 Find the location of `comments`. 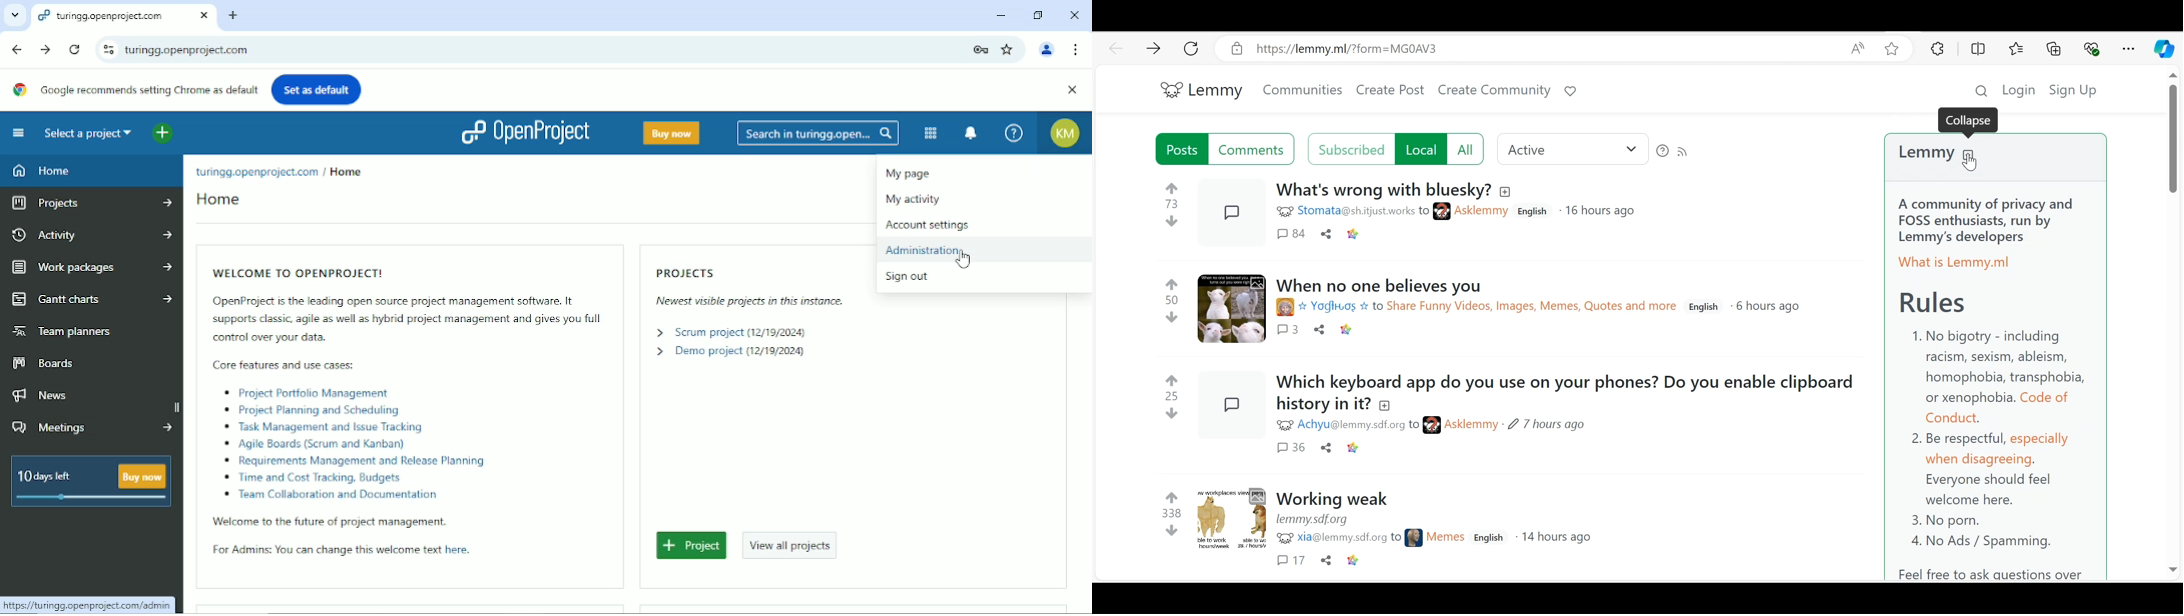

comments is located at coordinates (1290, 233).